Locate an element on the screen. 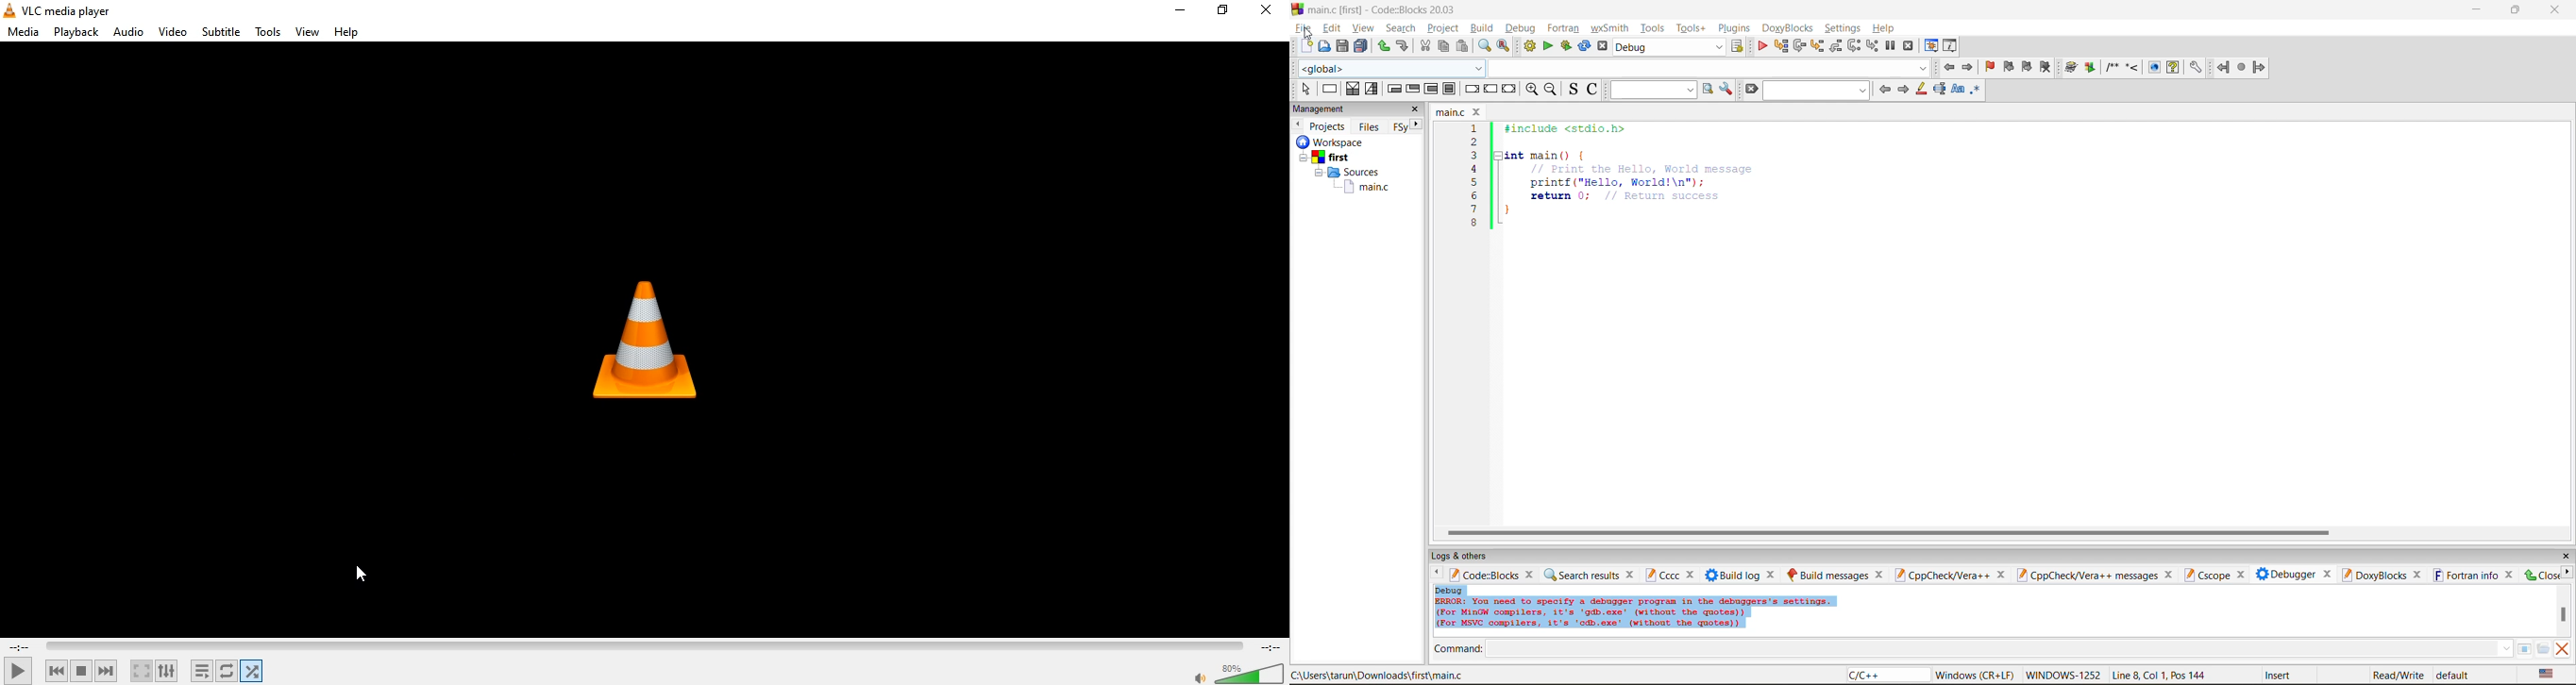 The height and width of the screenshot is (700, 2576). 3 is located at coordinates (1474, 155).